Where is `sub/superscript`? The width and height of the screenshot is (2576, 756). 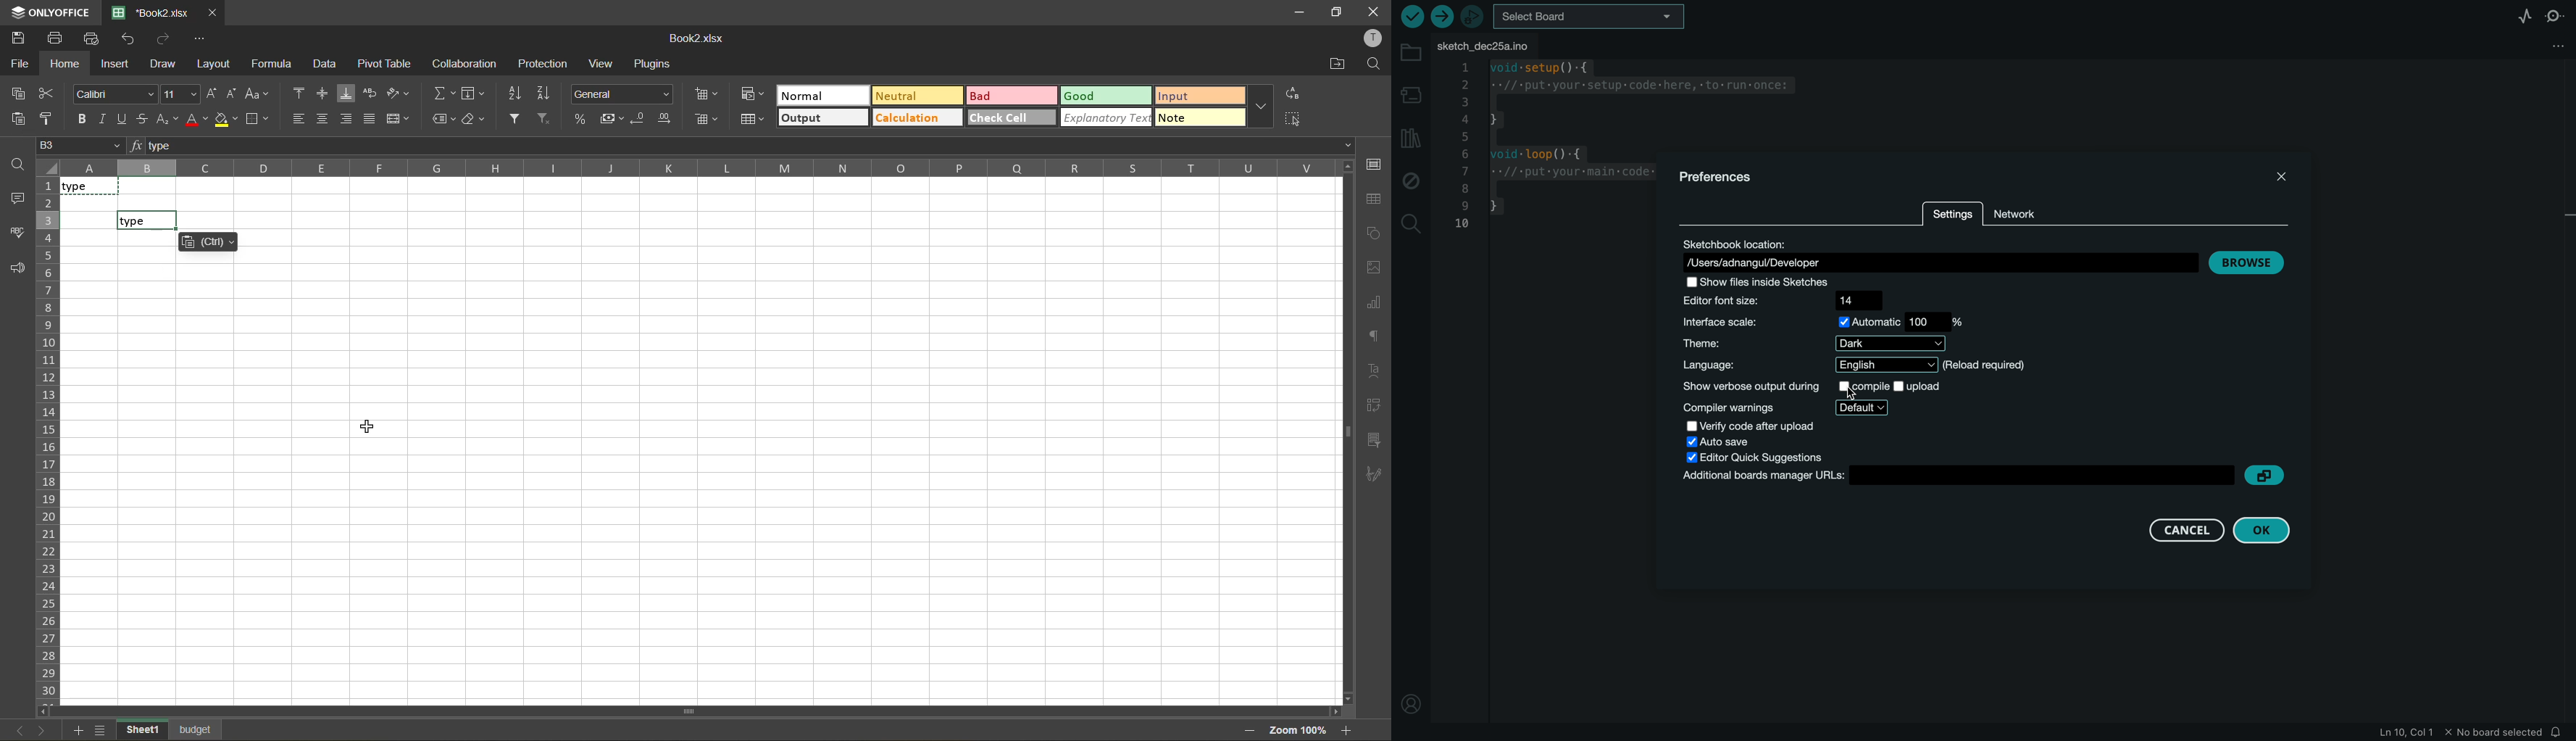 sub/superscript is located at coordinates (169, 120).